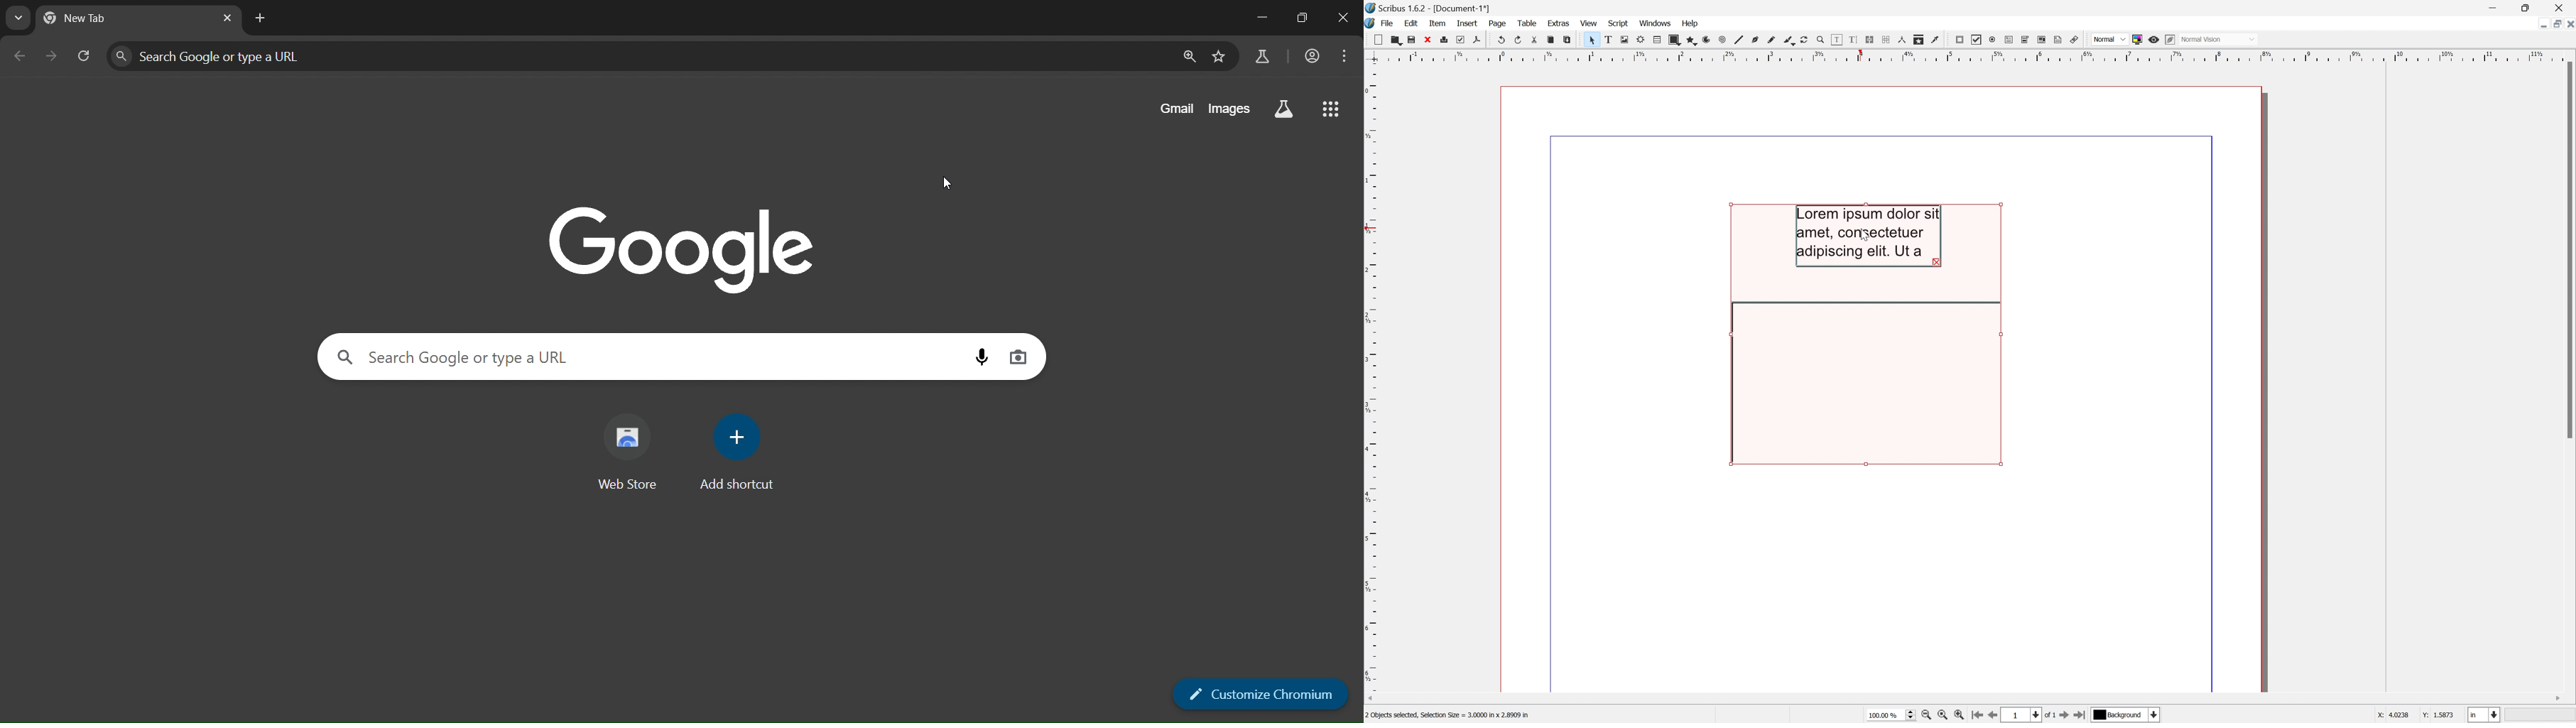  Describe the element at coordinates (1851, 39) in the screenshot. I see `Edit text with story editor` at that location.